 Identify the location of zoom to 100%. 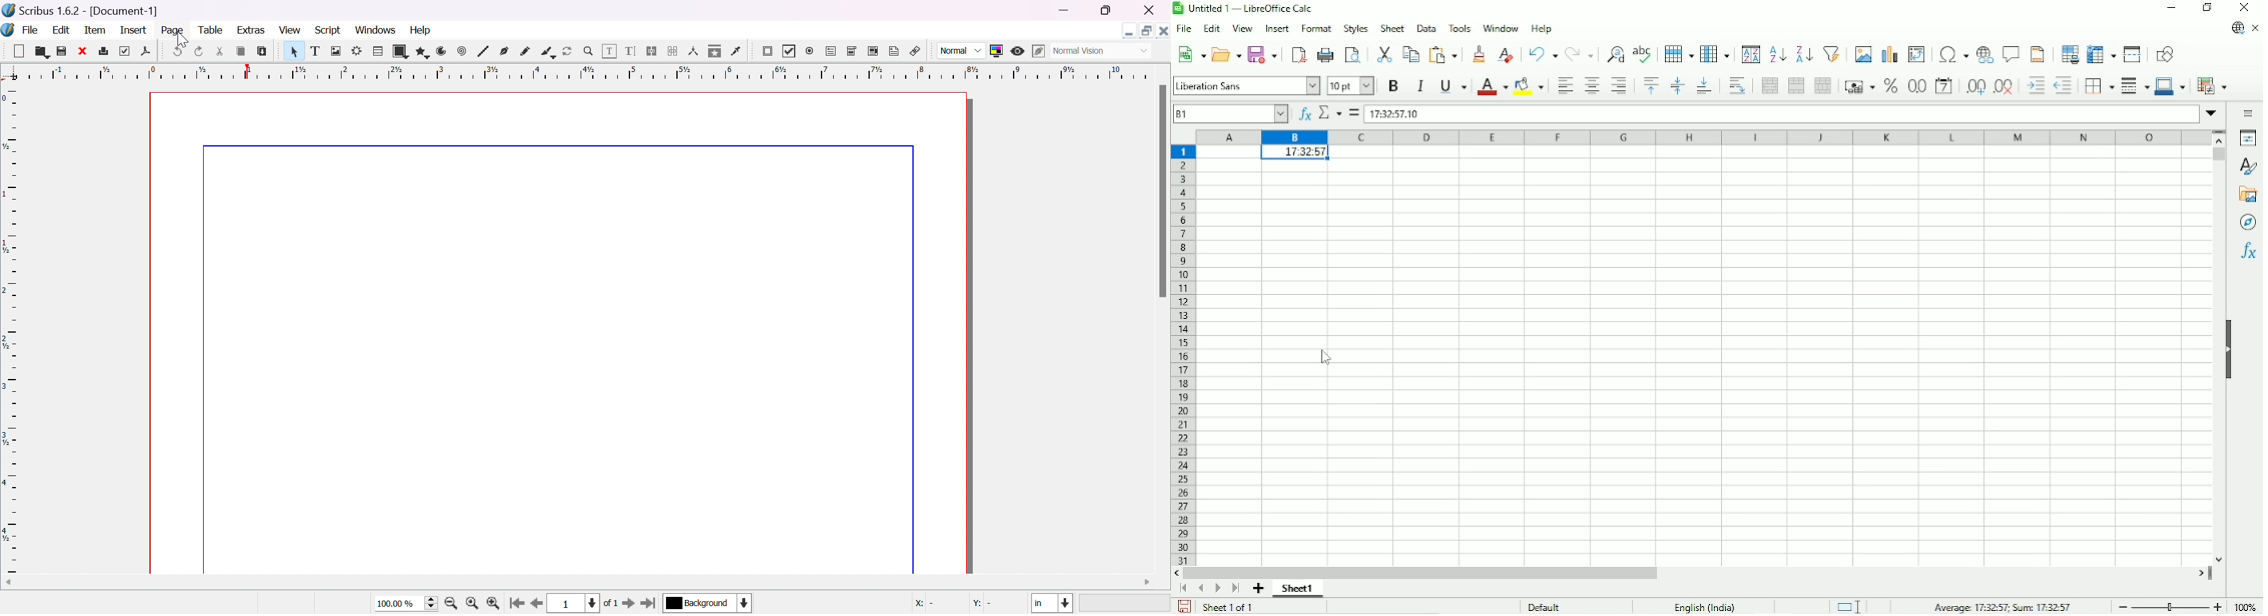
(472, 602).